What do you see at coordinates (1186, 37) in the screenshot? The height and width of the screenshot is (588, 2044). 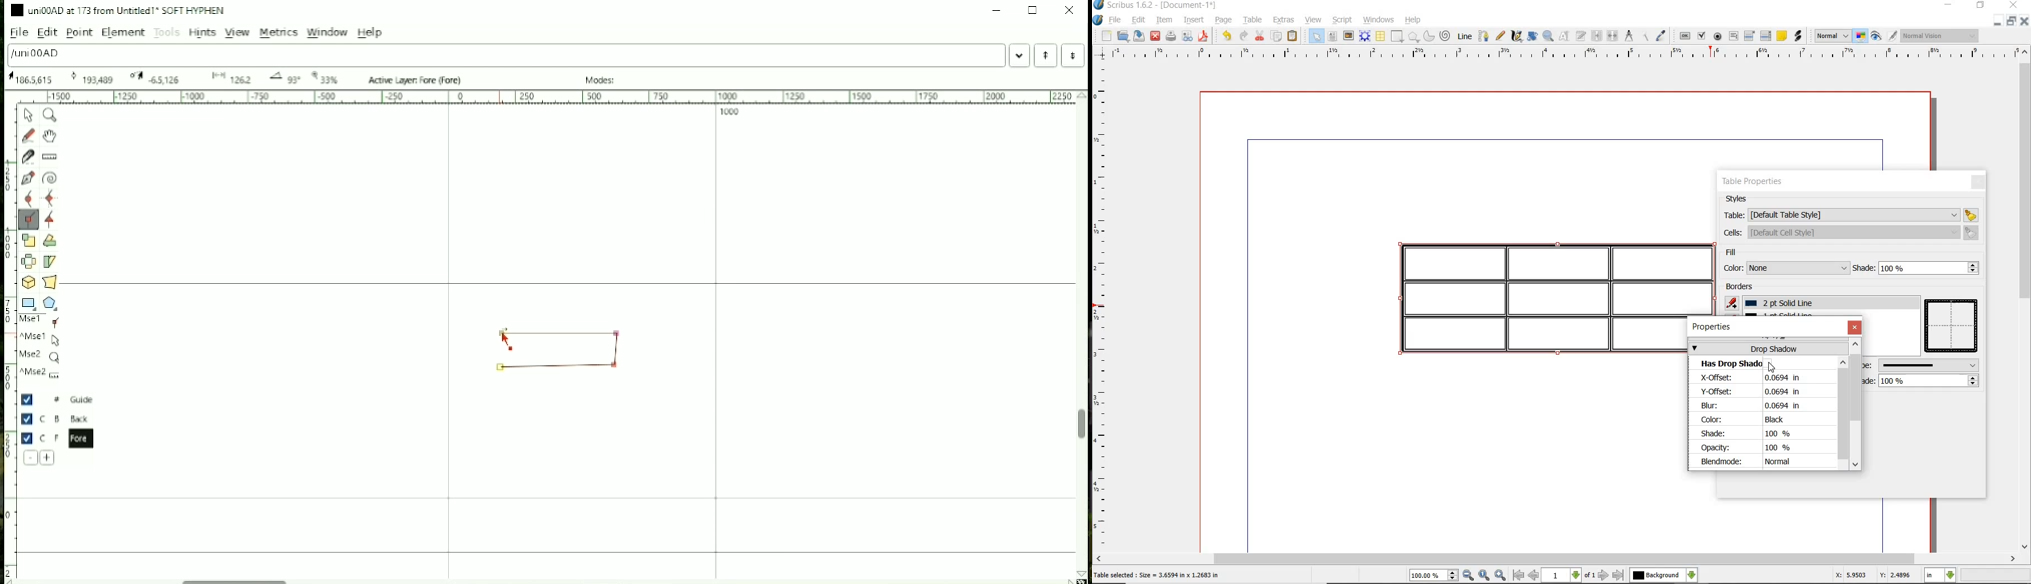 I see `preflight verifier` at bounding box center [1186, 37].